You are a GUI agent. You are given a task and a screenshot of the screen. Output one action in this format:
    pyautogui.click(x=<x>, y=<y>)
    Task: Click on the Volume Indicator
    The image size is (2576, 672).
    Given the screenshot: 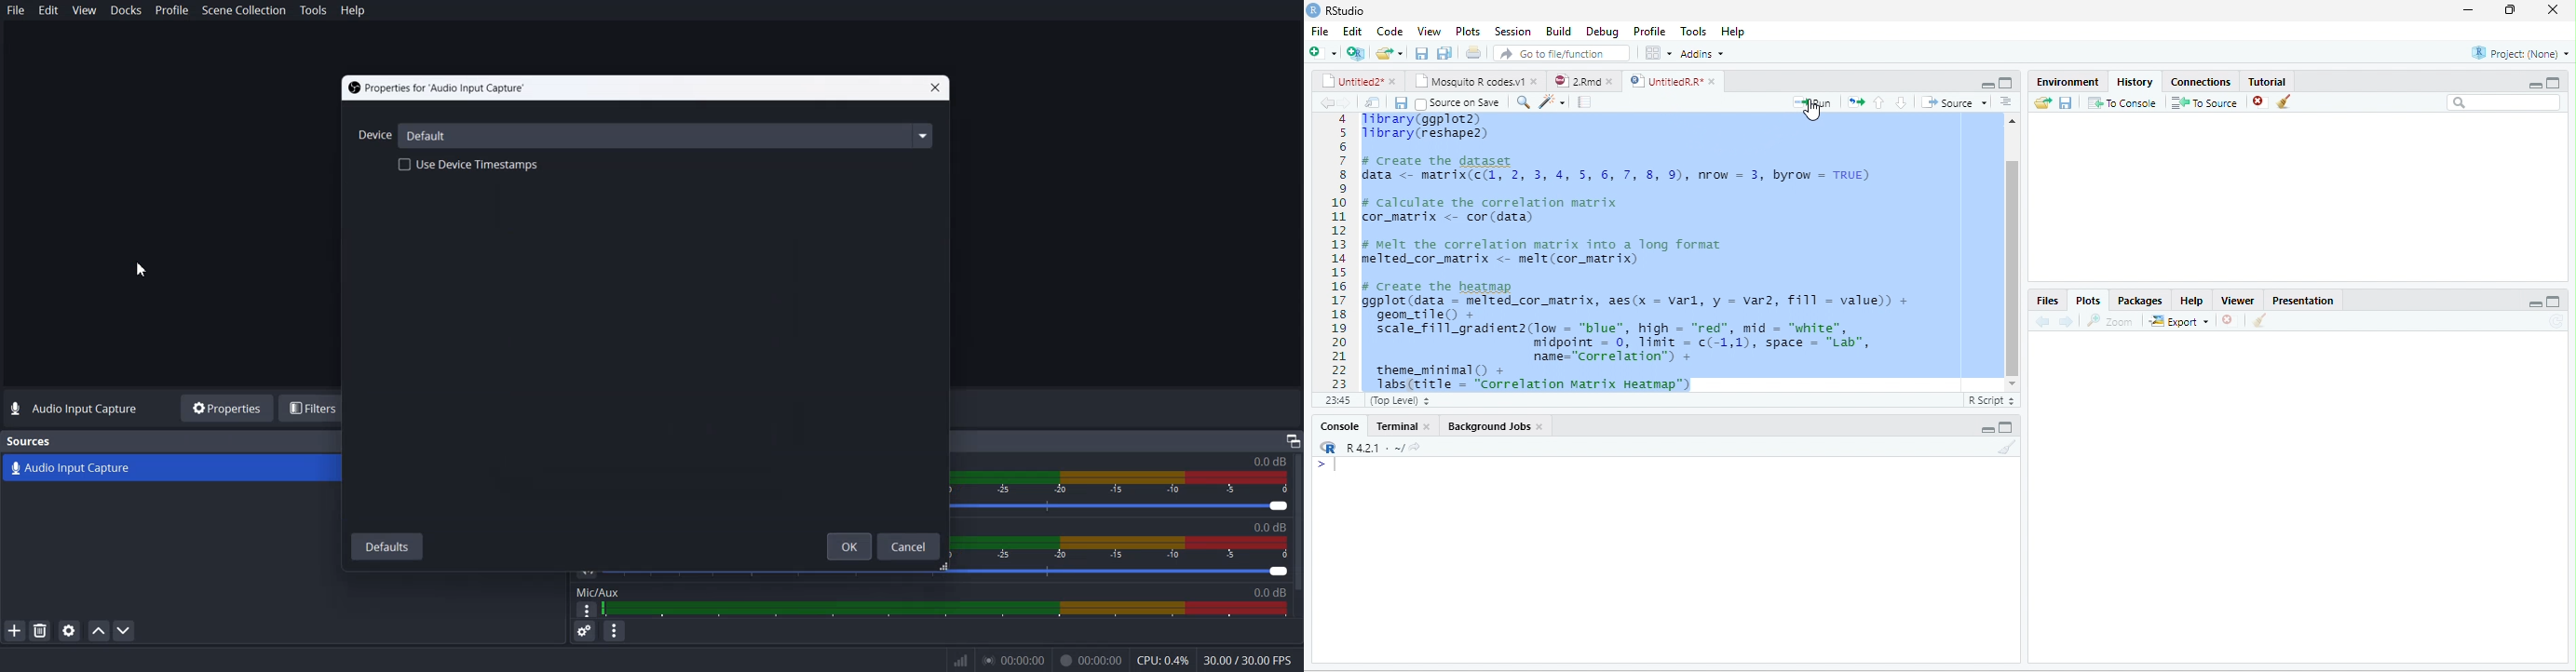 What is the action you would take?
    pyautogui.click(x=1121, y=548)
    